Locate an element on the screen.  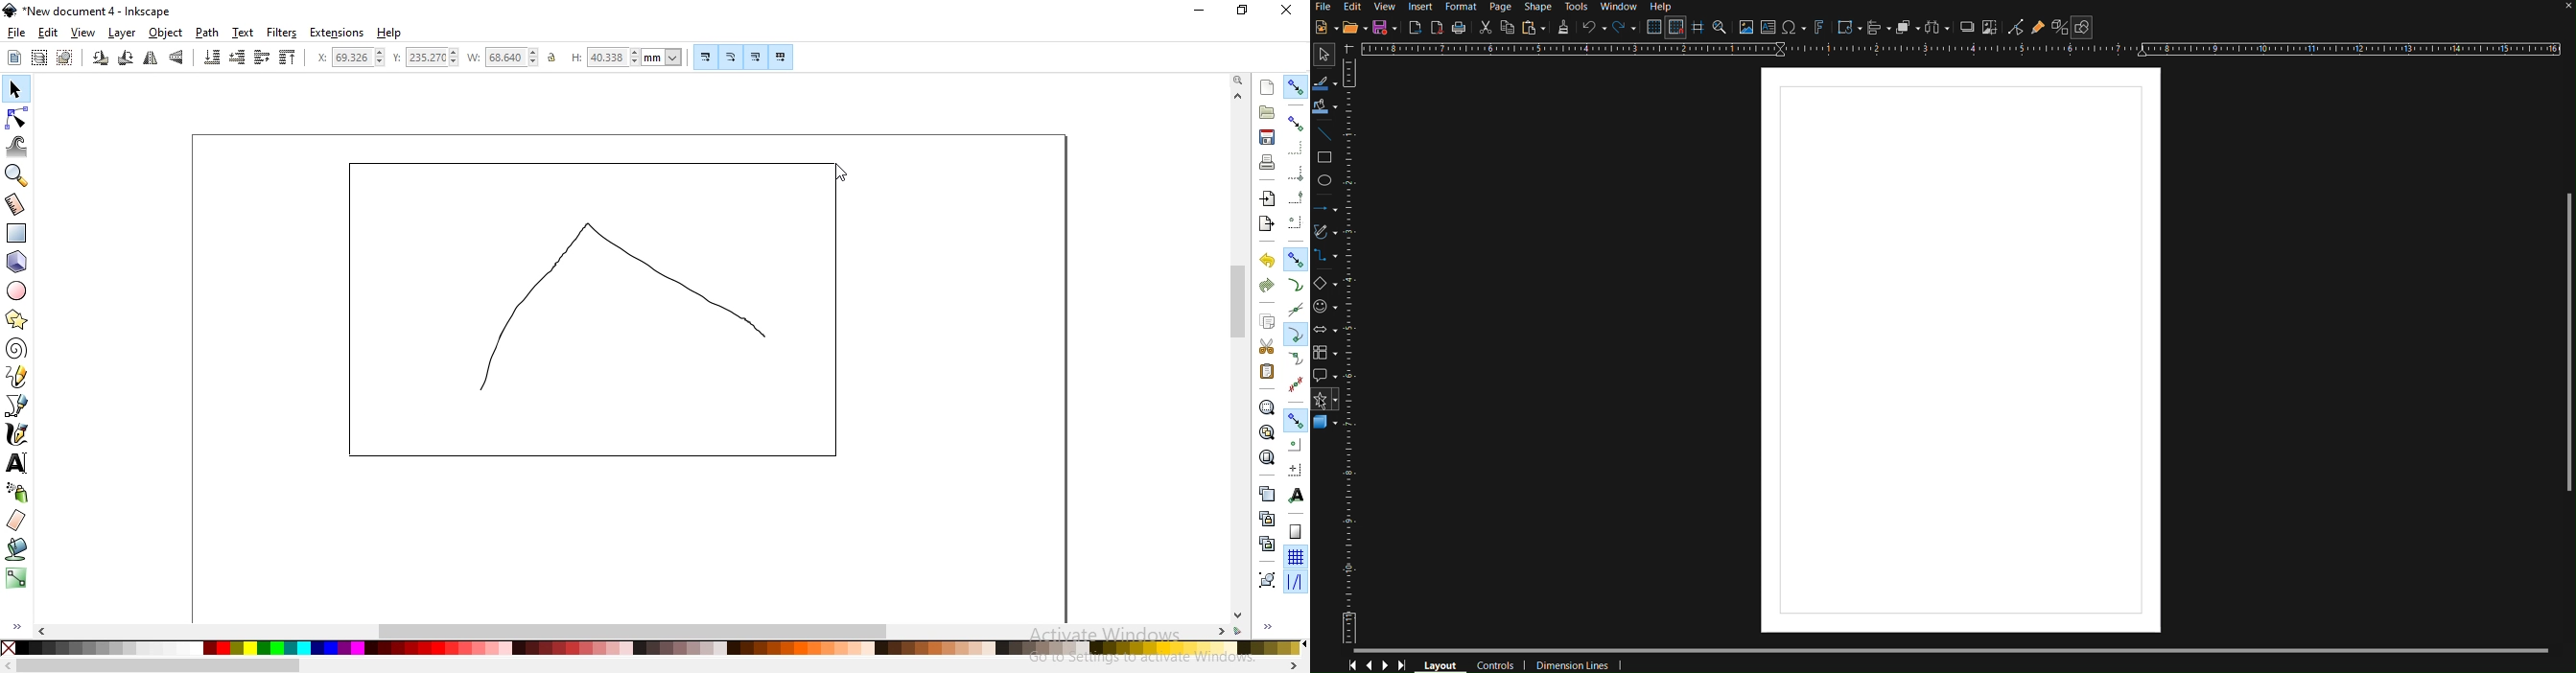
Tools is located at coordinates (1575, 7).